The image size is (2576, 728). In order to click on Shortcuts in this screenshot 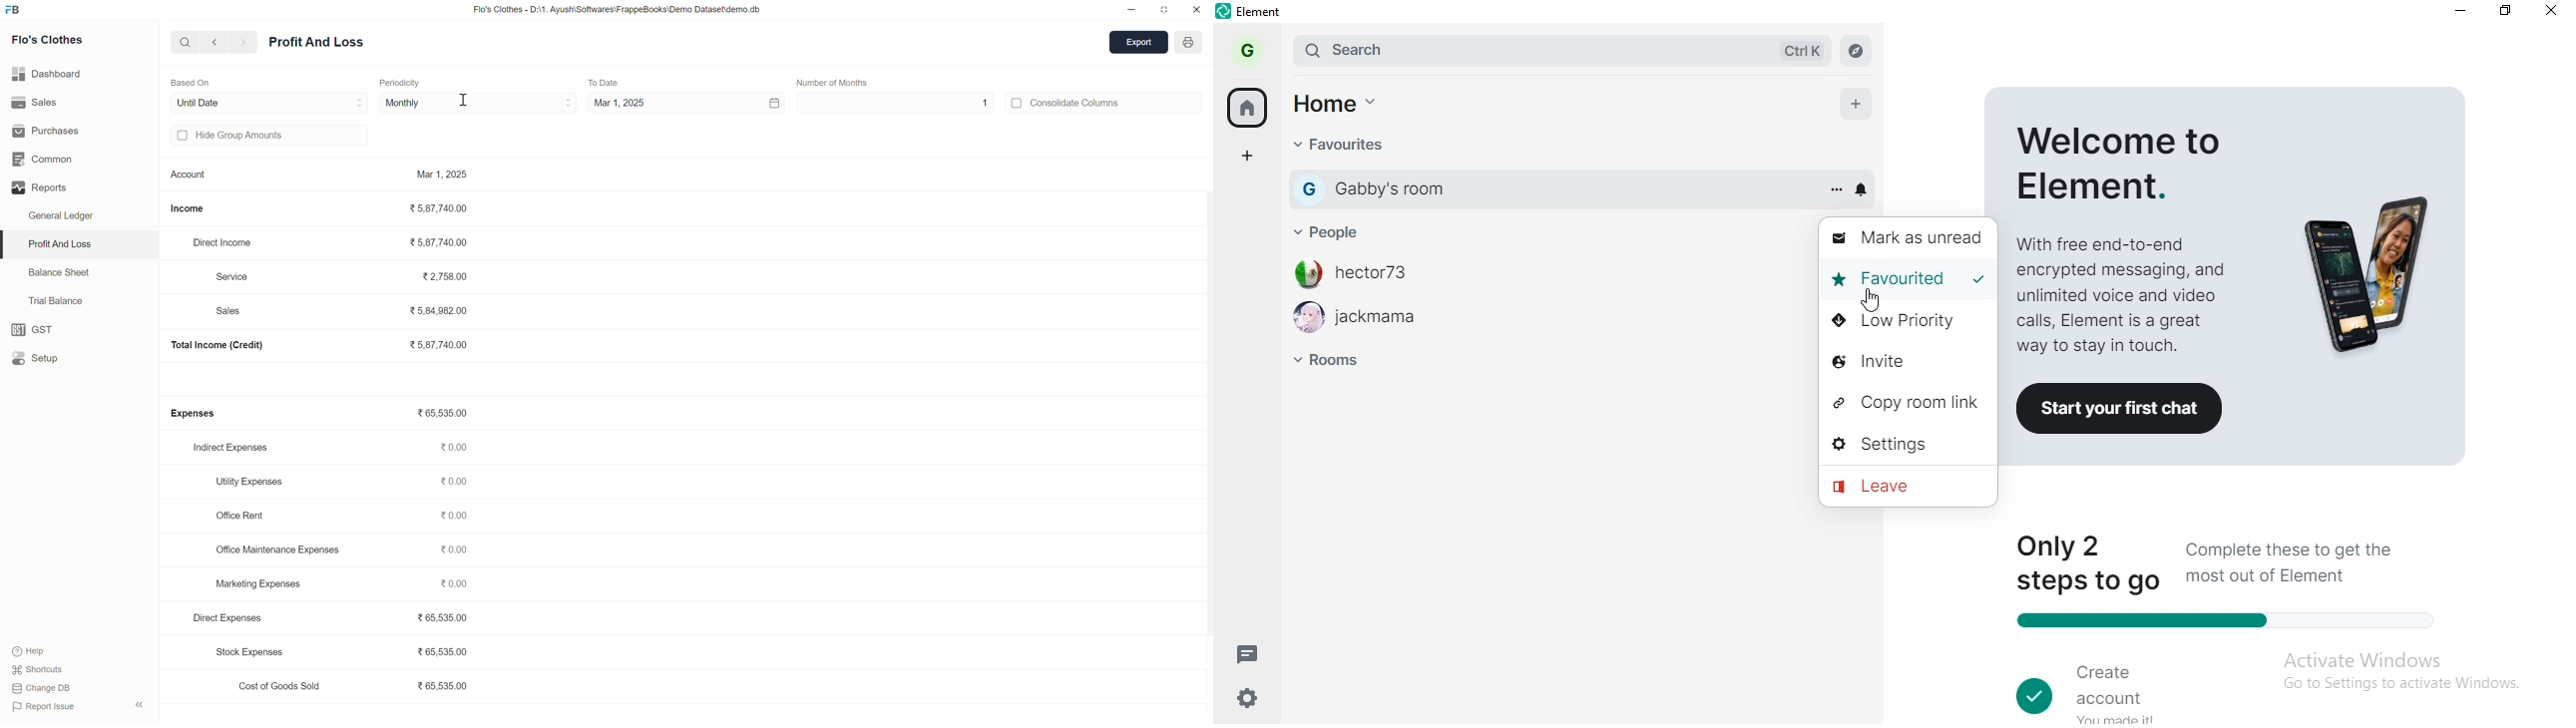, I will do `click(43, 670)`.